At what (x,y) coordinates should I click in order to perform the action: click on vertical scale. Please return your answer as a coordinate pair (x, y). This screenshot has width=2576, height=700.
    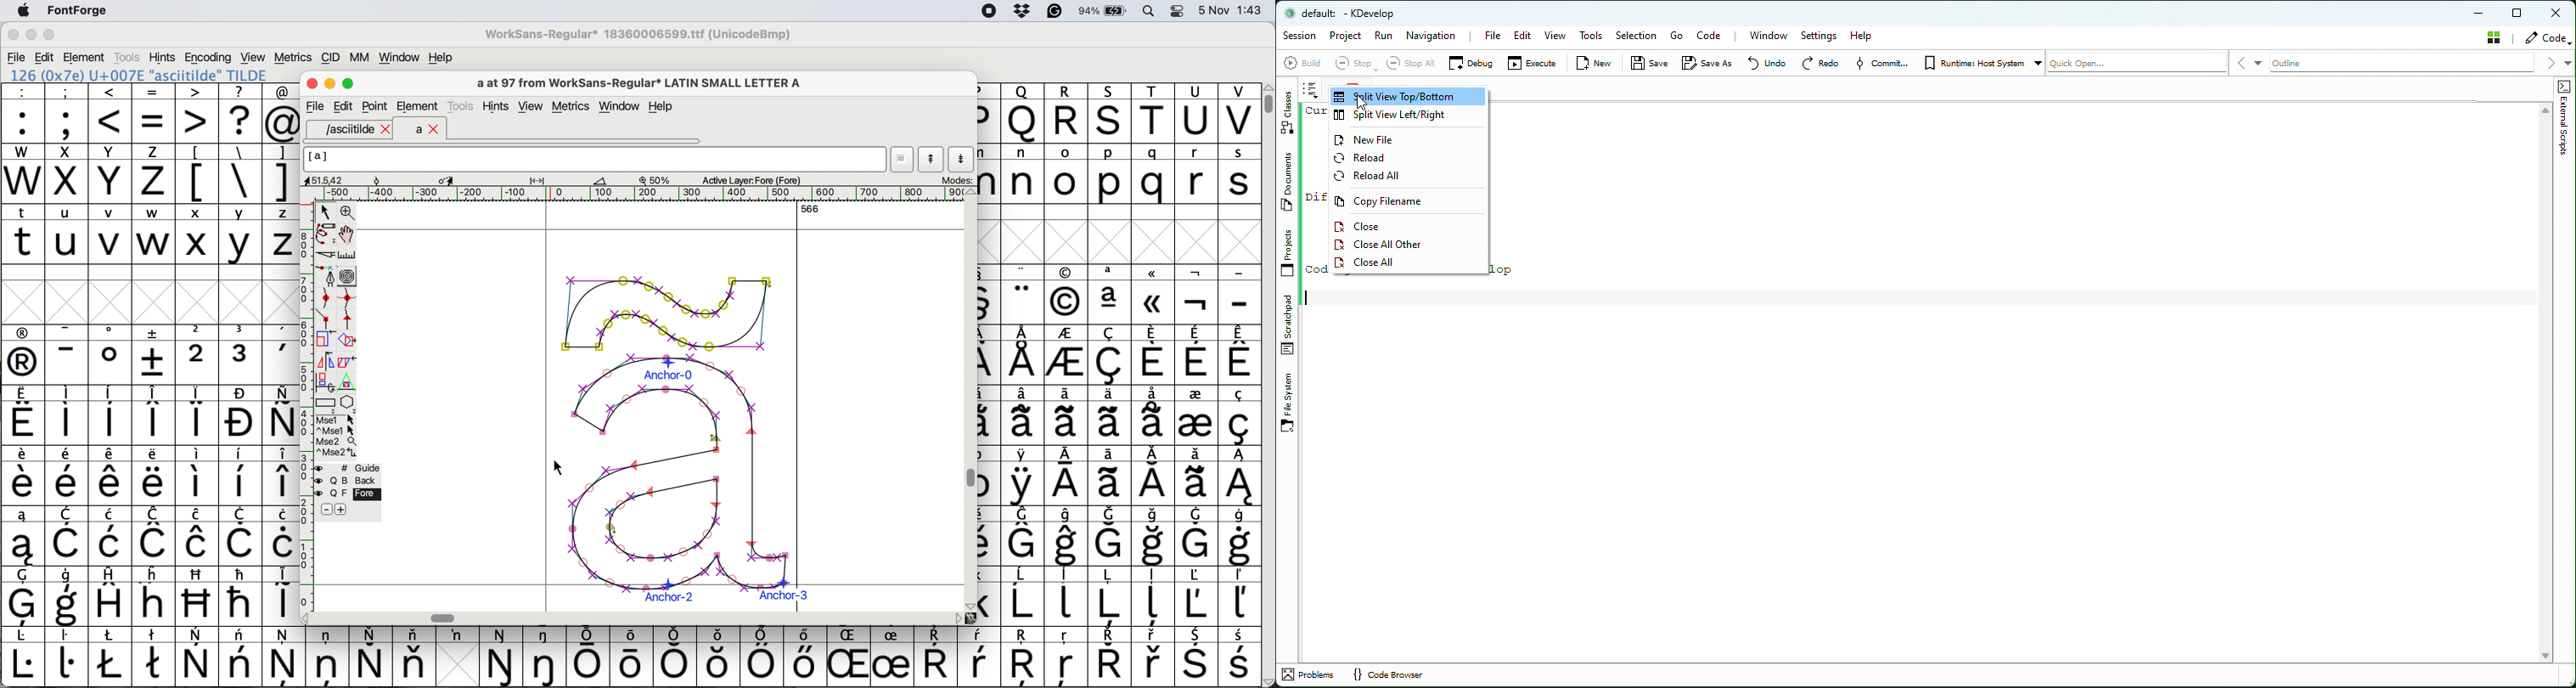
    Looking at the image, I should click on (306, 395).